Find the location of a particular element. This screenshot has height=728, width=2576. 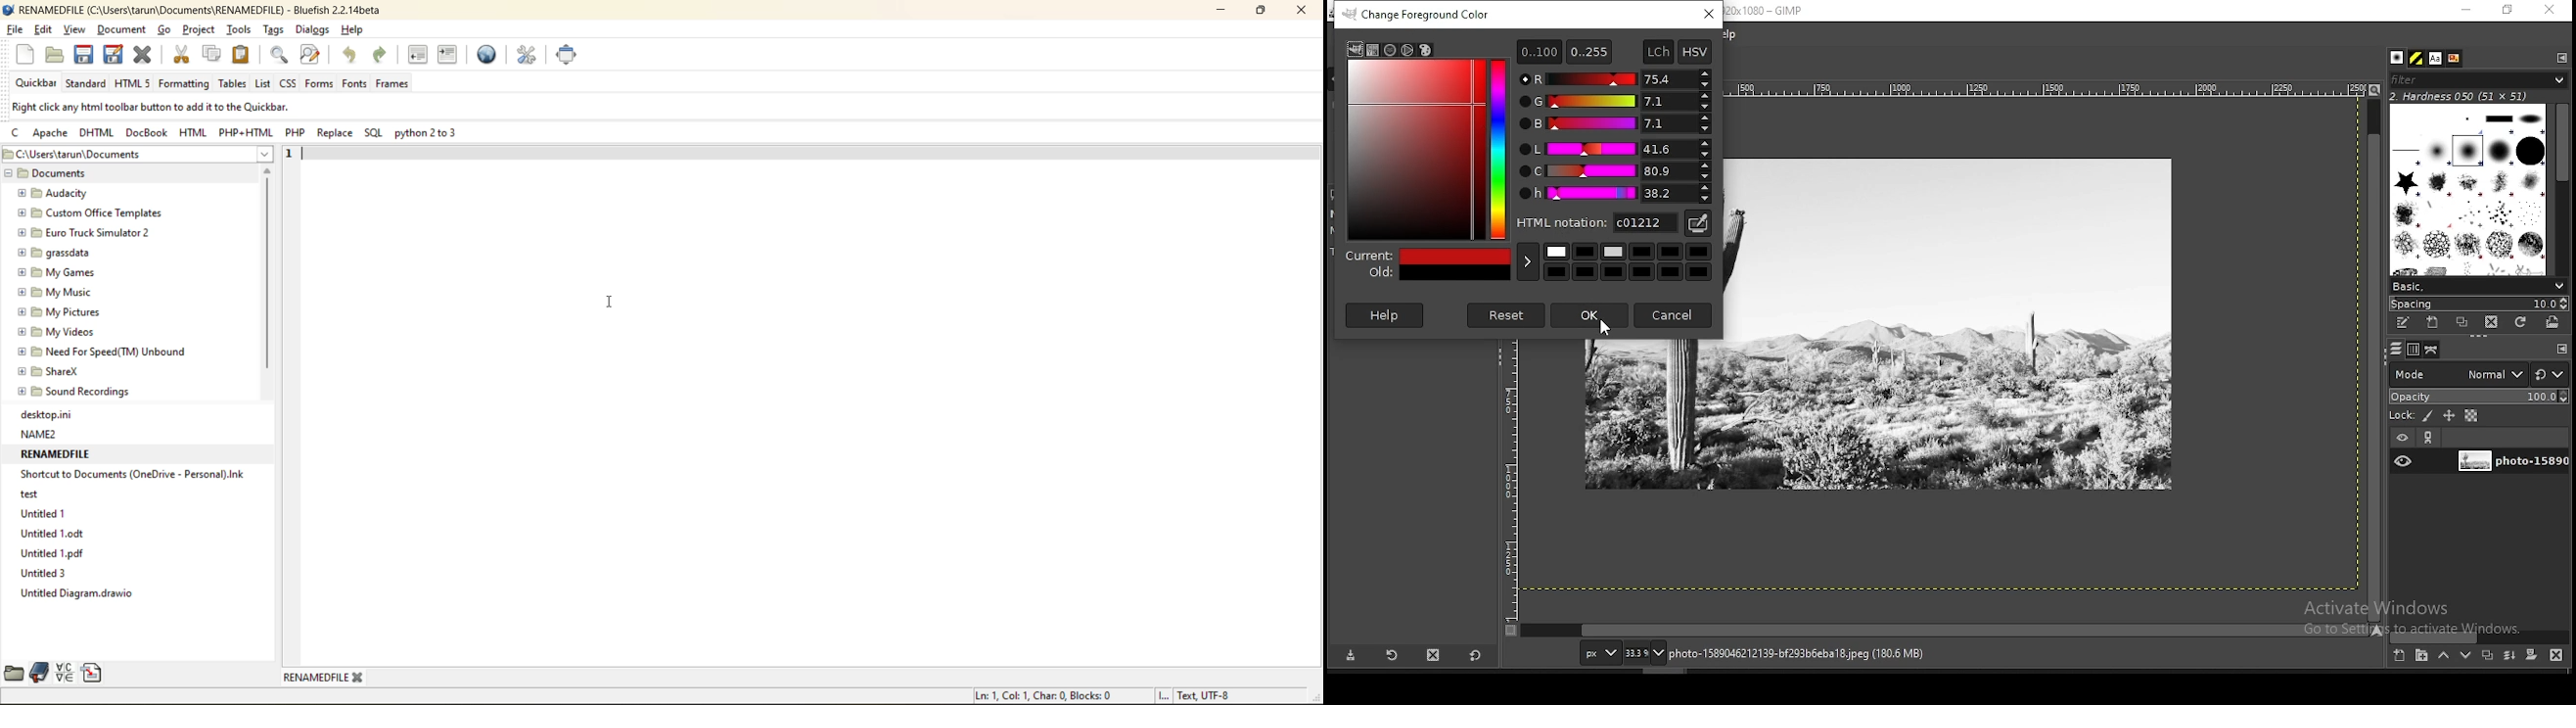

scroll bar is located at coordinates (2562, 187).